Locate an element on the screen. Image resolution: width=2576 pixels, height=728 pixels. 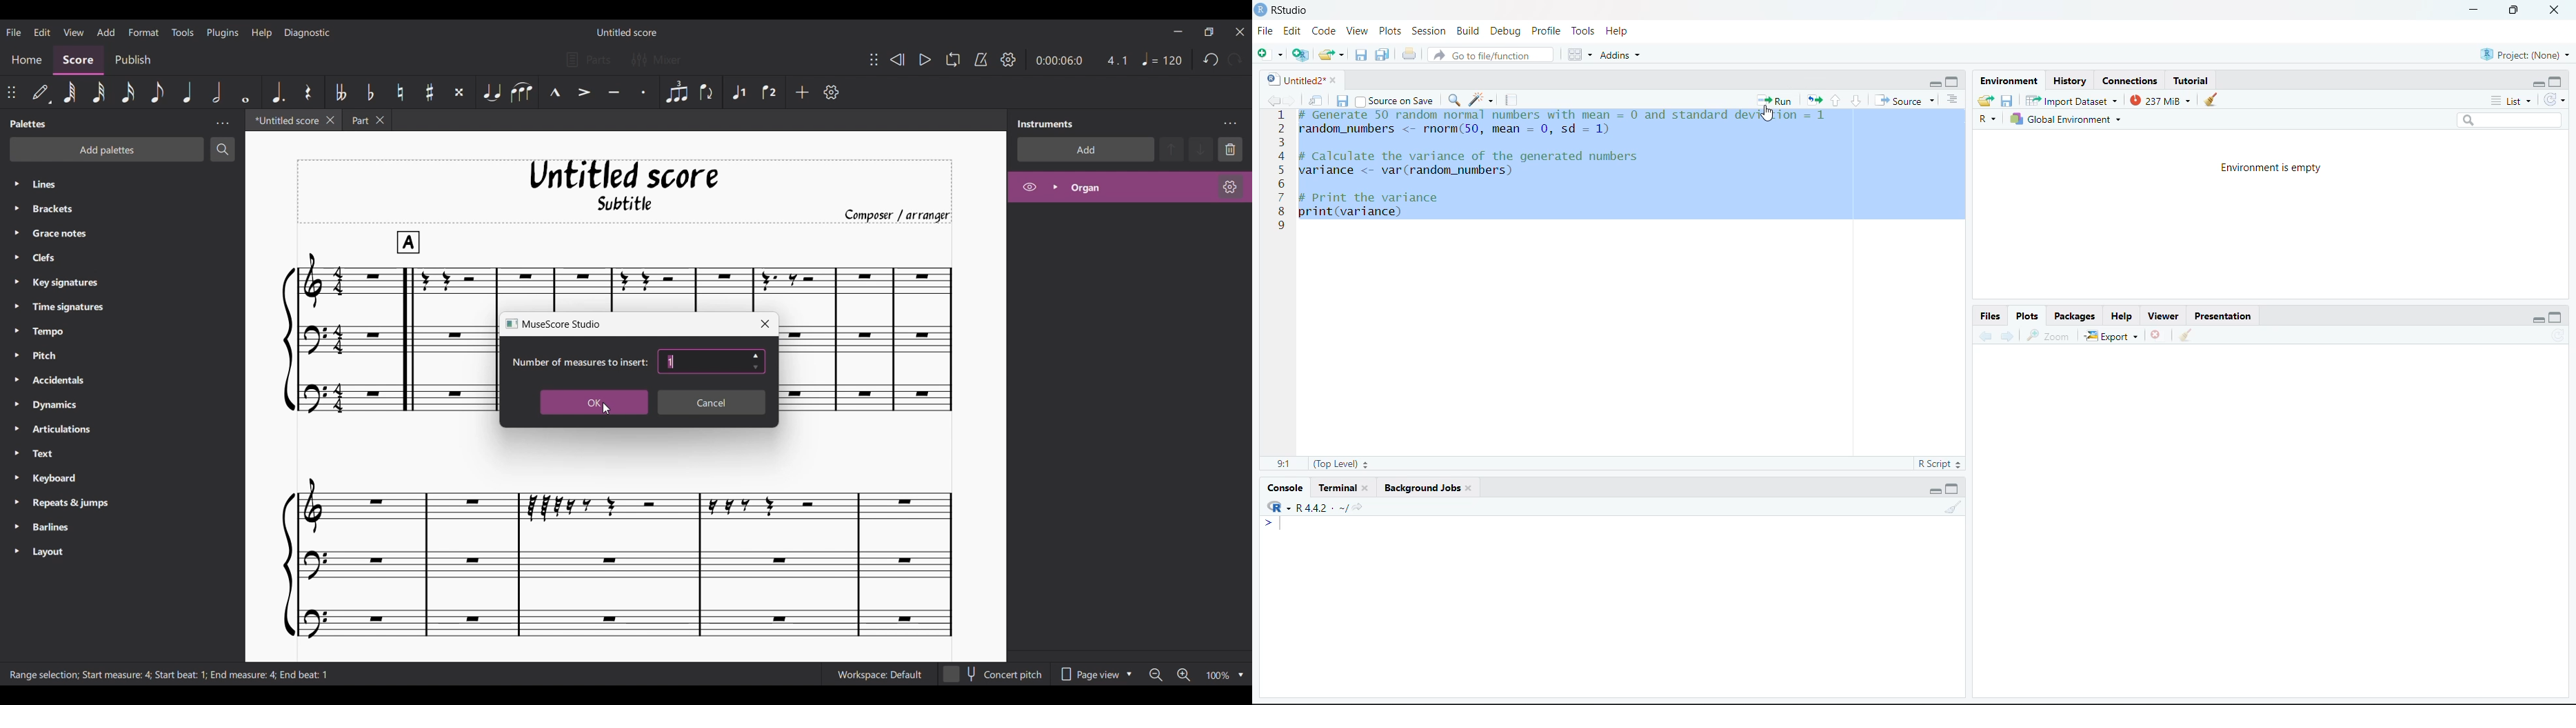
Code is located at coordinates (1325, 31).